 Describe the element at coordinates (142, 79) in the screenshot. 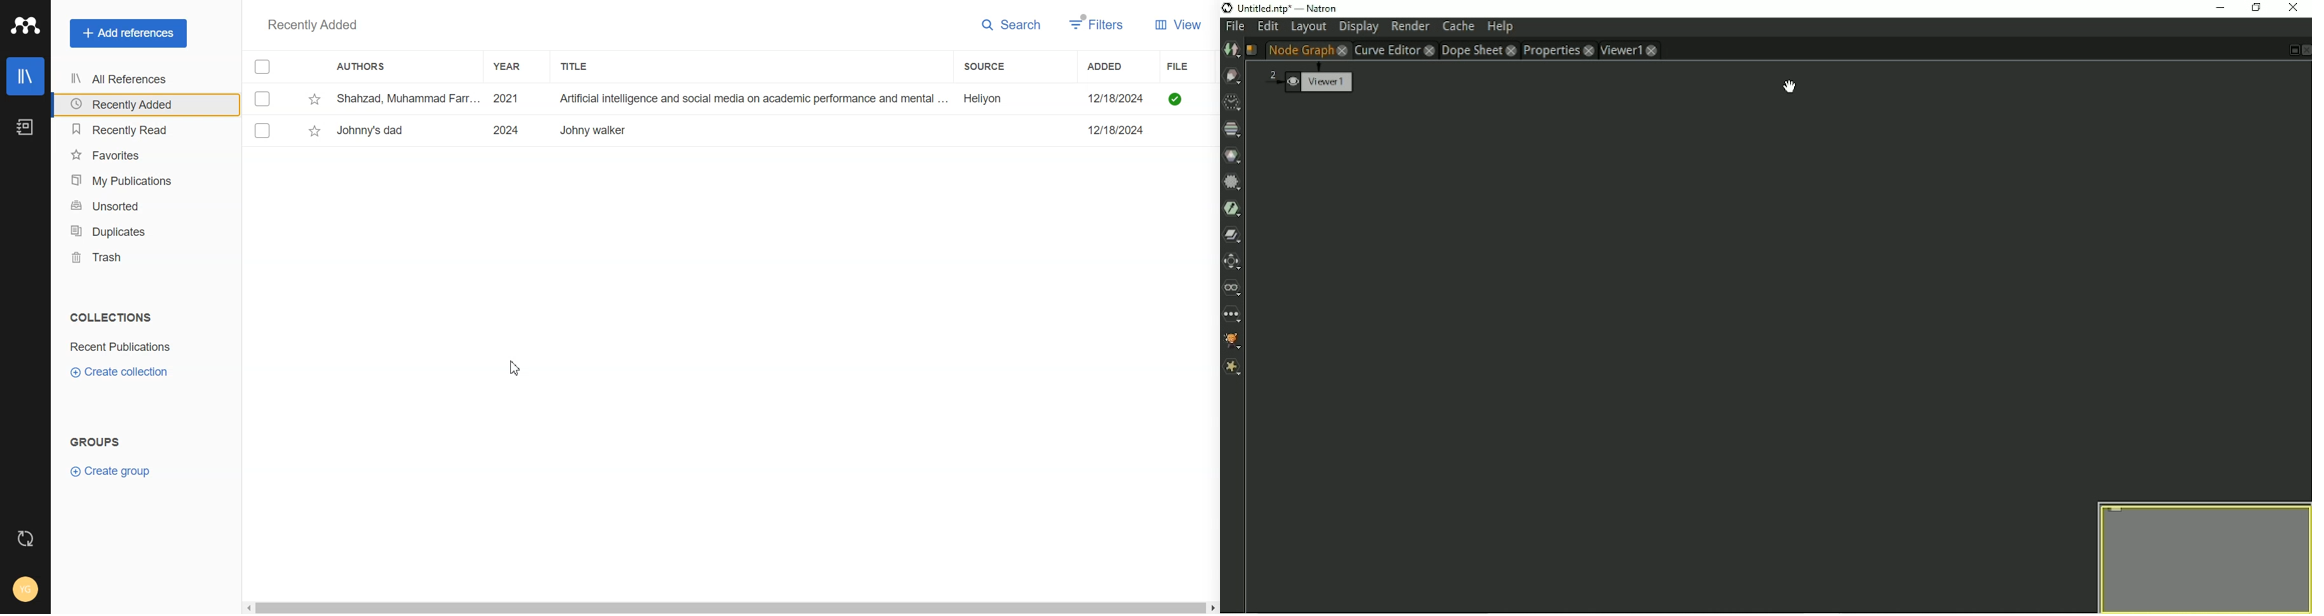

I see `All References` at that location.